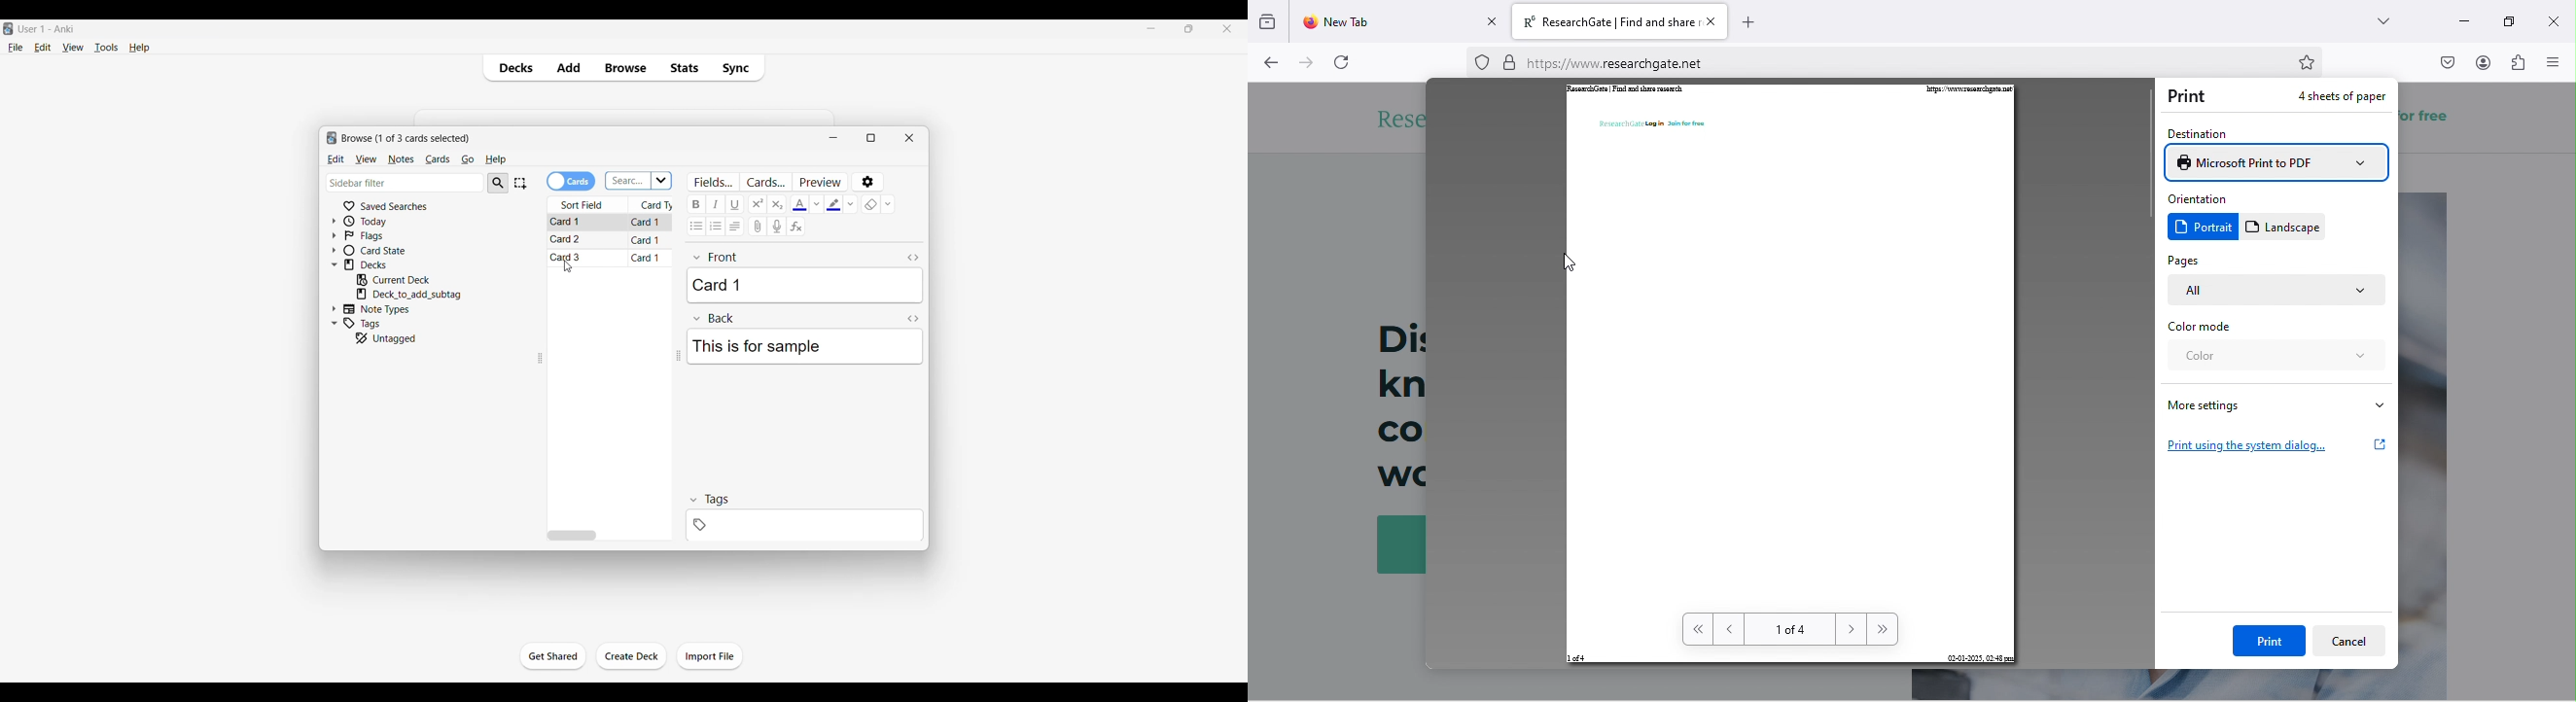 The image size is (2576, 728). What do you see at coordinates (2520, 65) in the screenshot?
I see `extension` at bounding box center [2520, 65].